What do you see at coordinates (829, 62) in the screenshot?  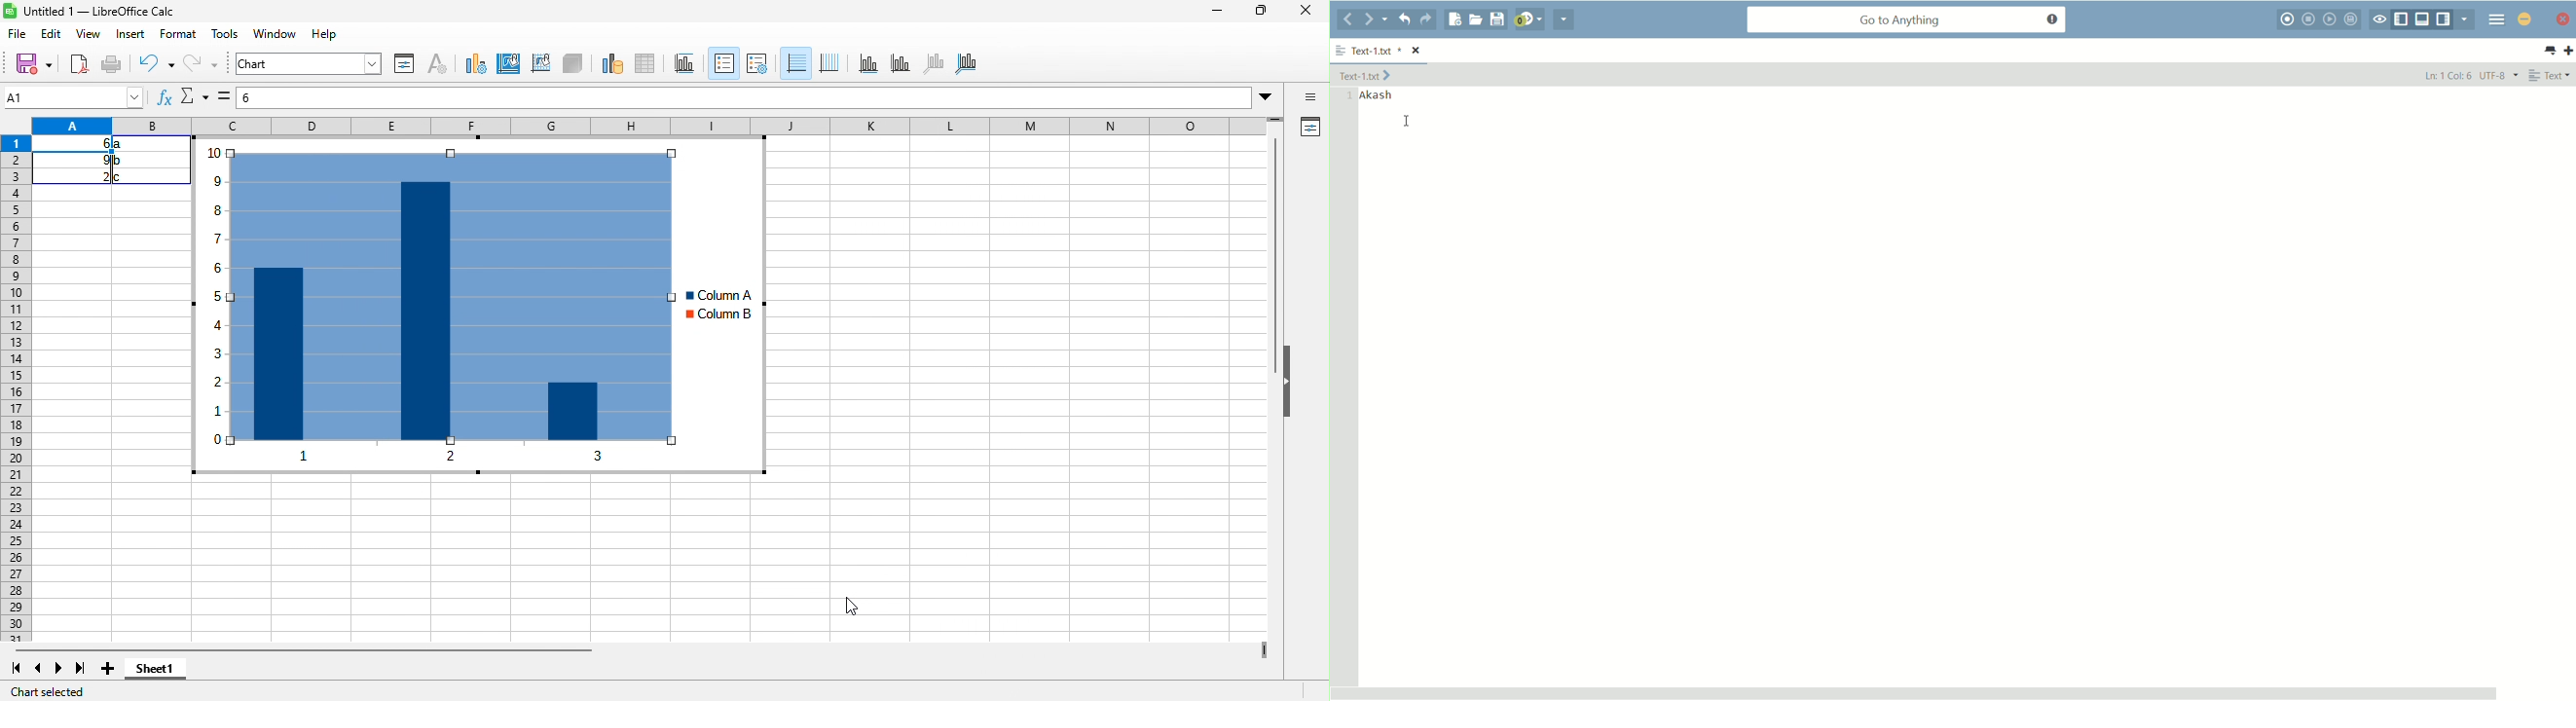 I see `vertical grid` at bounding box center [829, 62].